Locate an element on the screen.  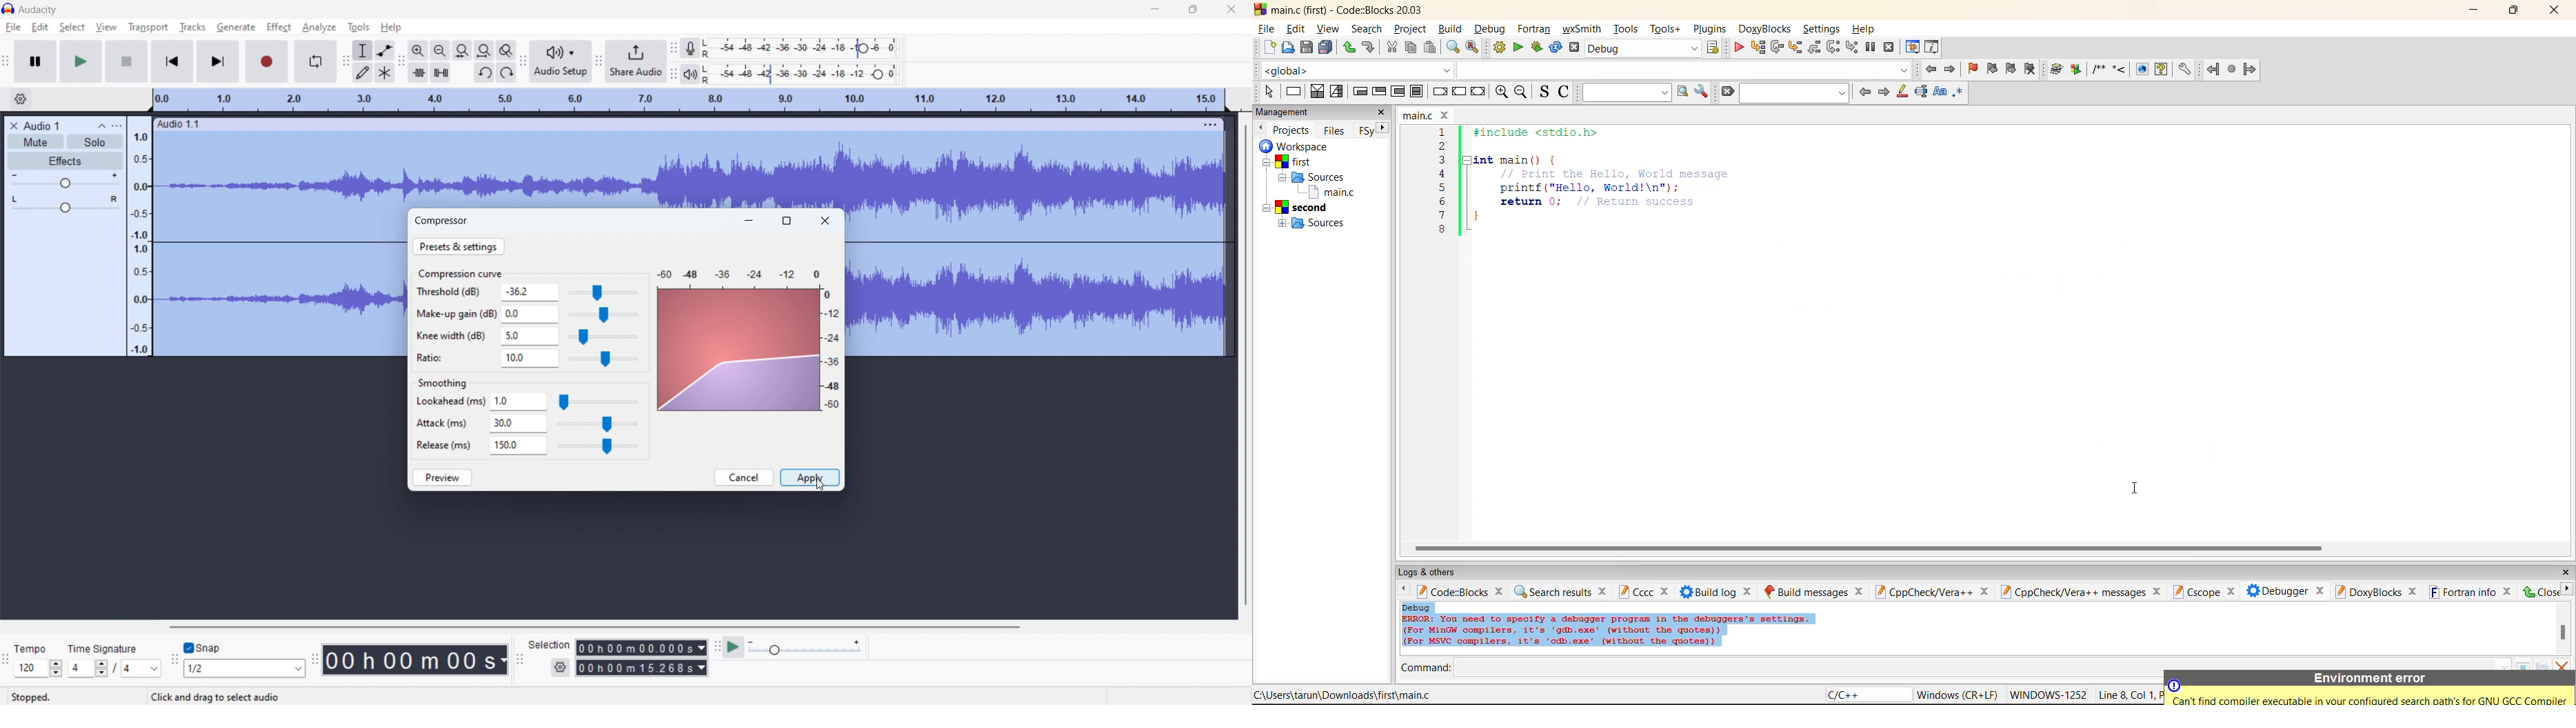
step out is located at coordinates (1813, 47).